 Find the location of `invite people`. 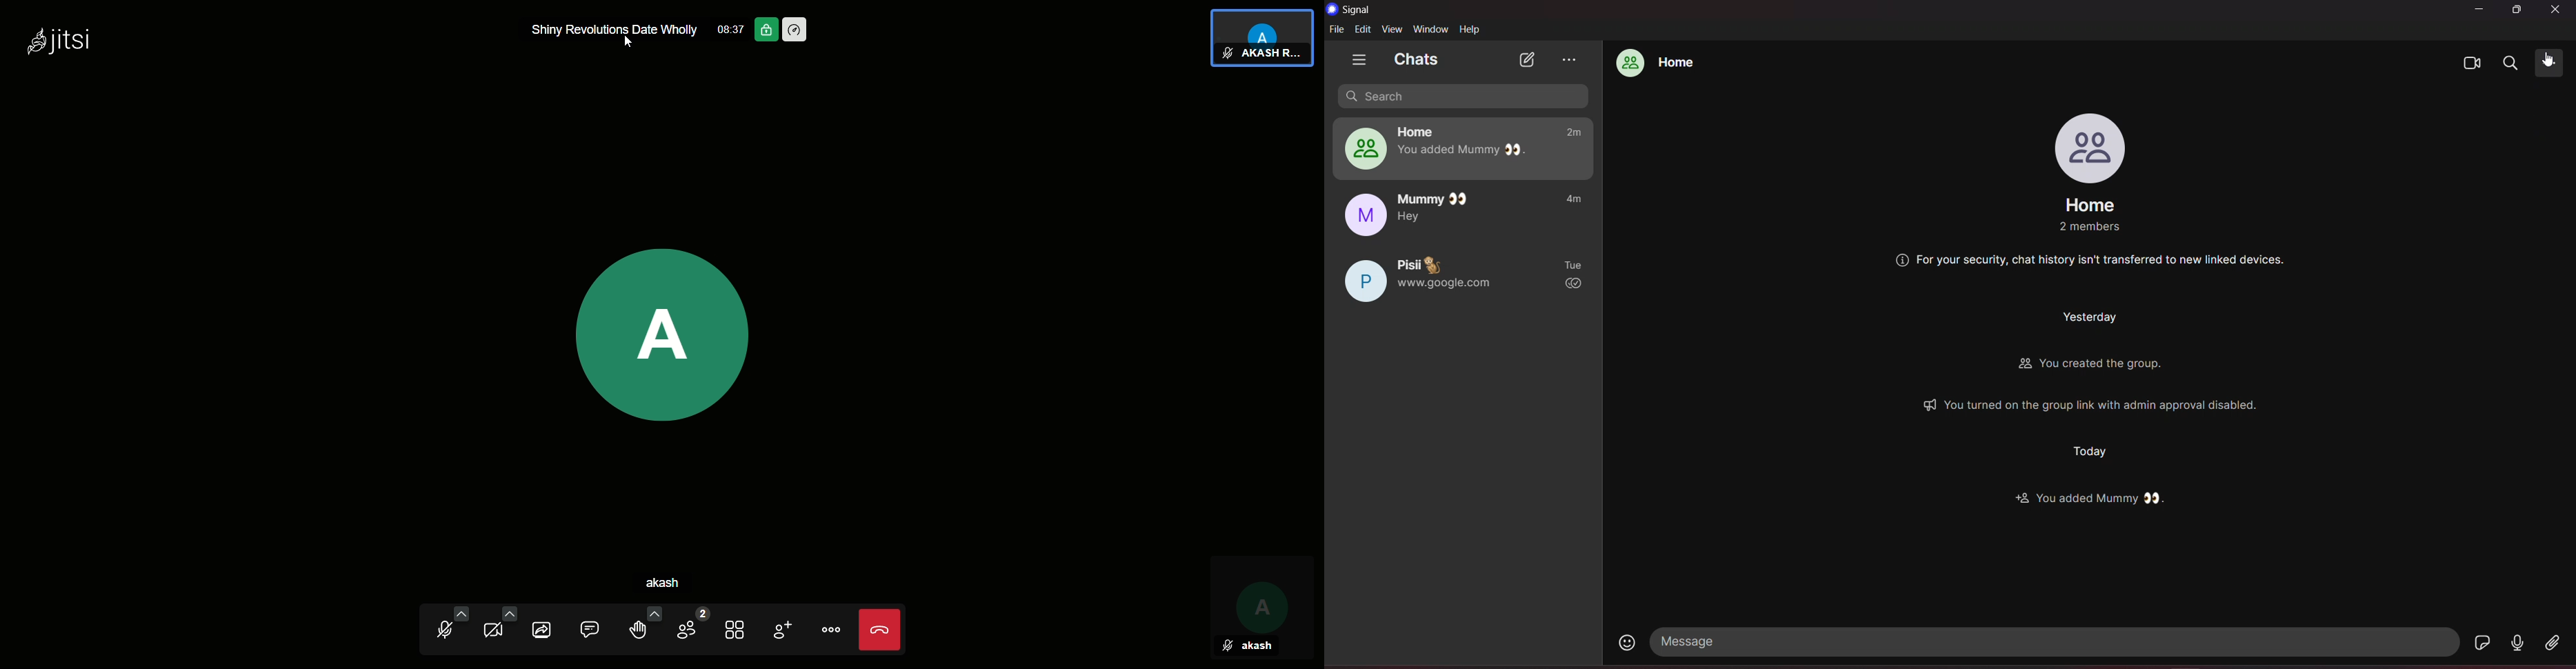

invite people is located at coordinates (781, 627).